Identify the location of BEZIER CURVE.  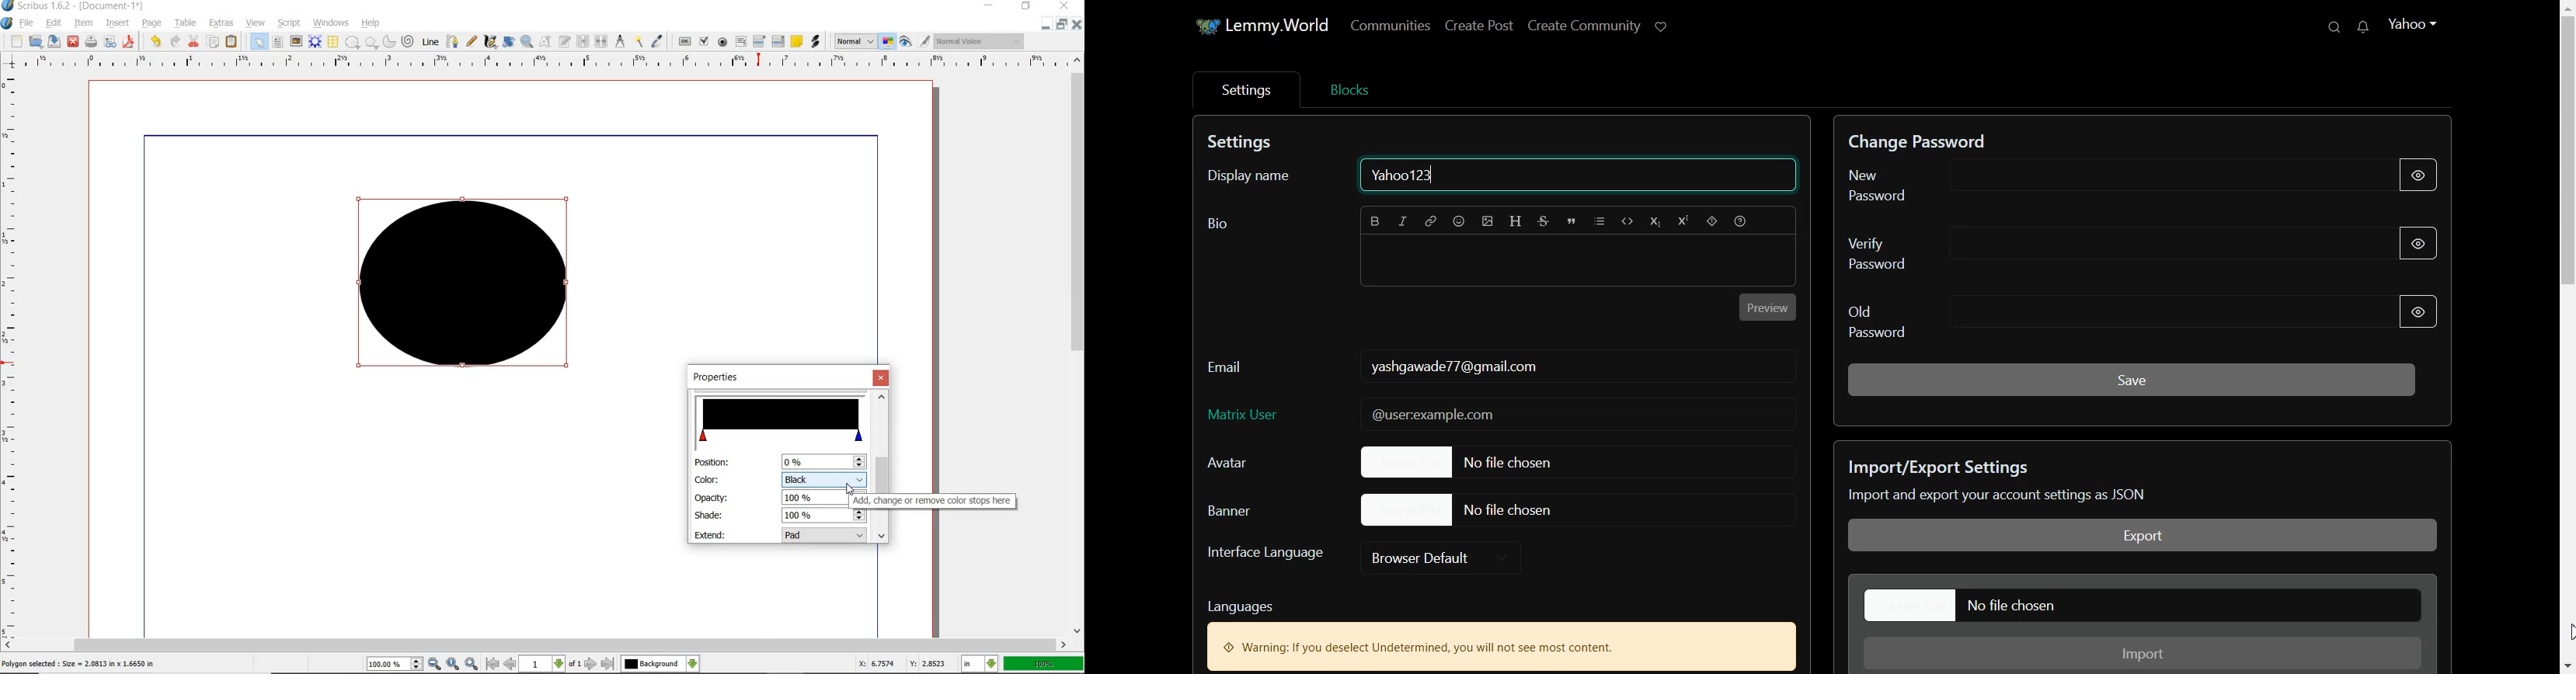
(453, 41).